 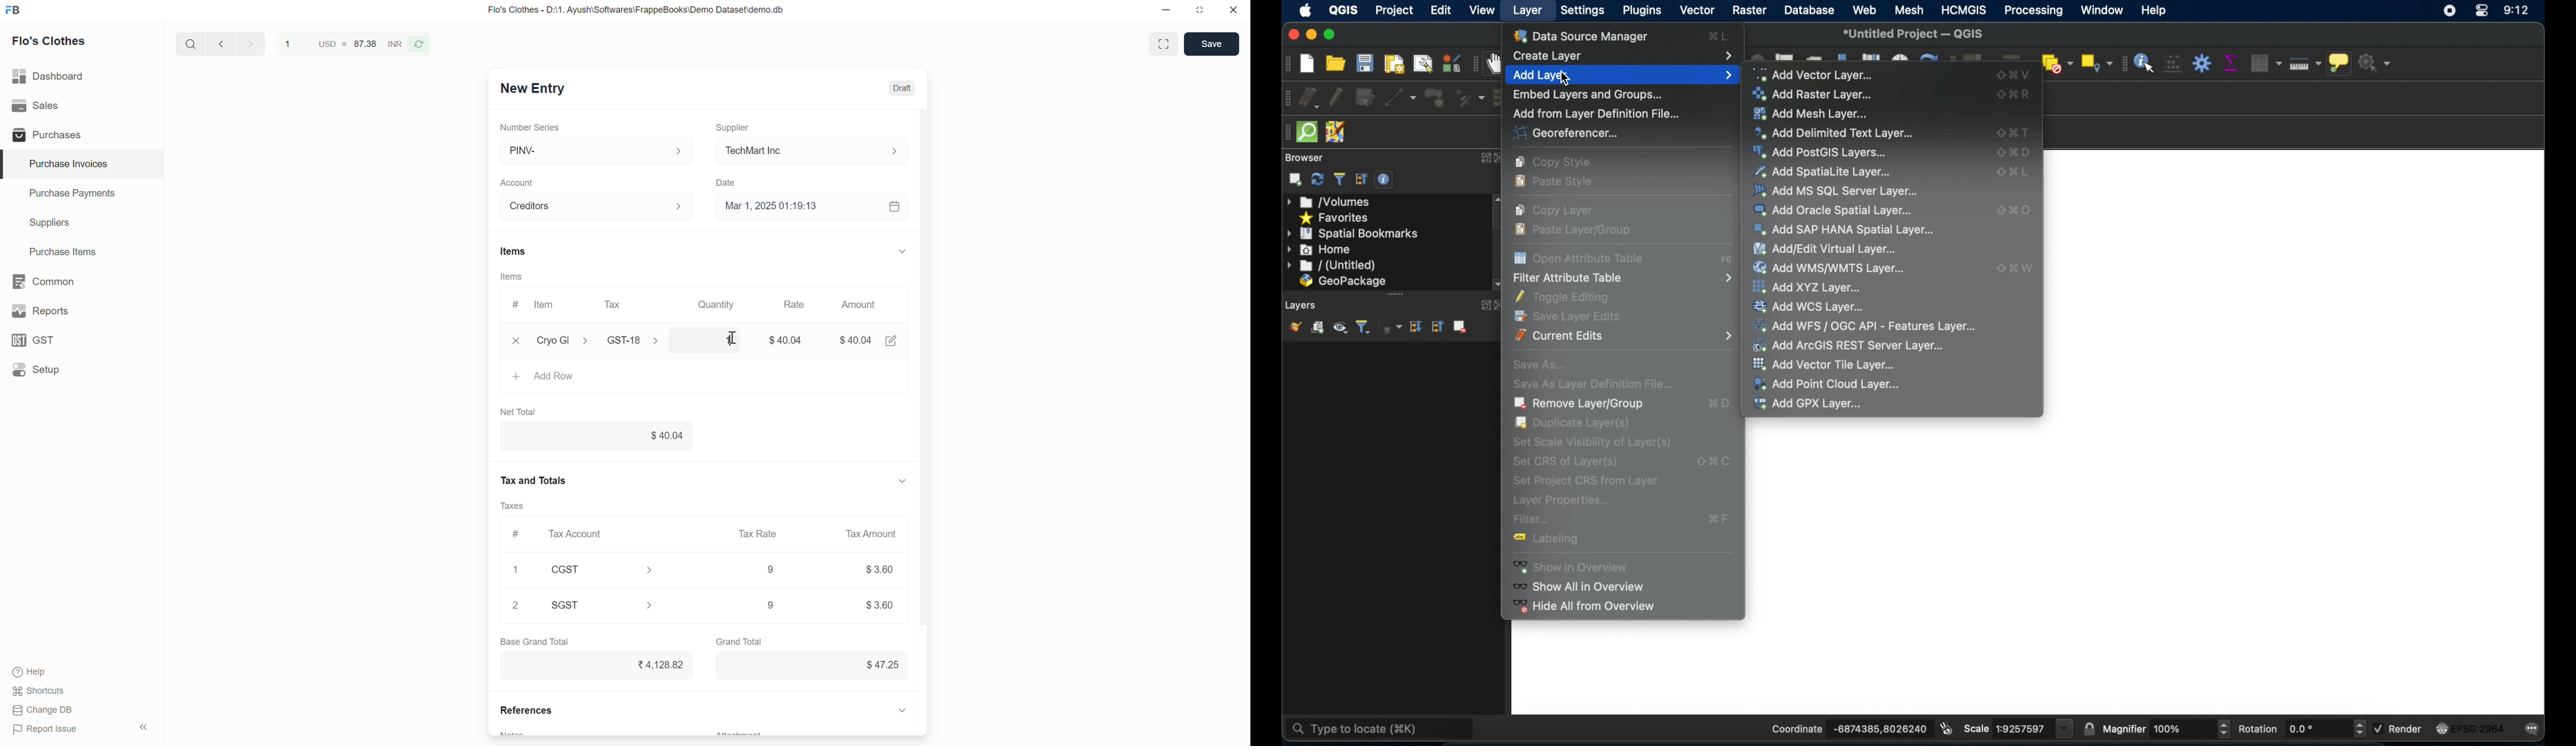 I want to click on Toggle between form and full width, so click(x=1163, y=44).